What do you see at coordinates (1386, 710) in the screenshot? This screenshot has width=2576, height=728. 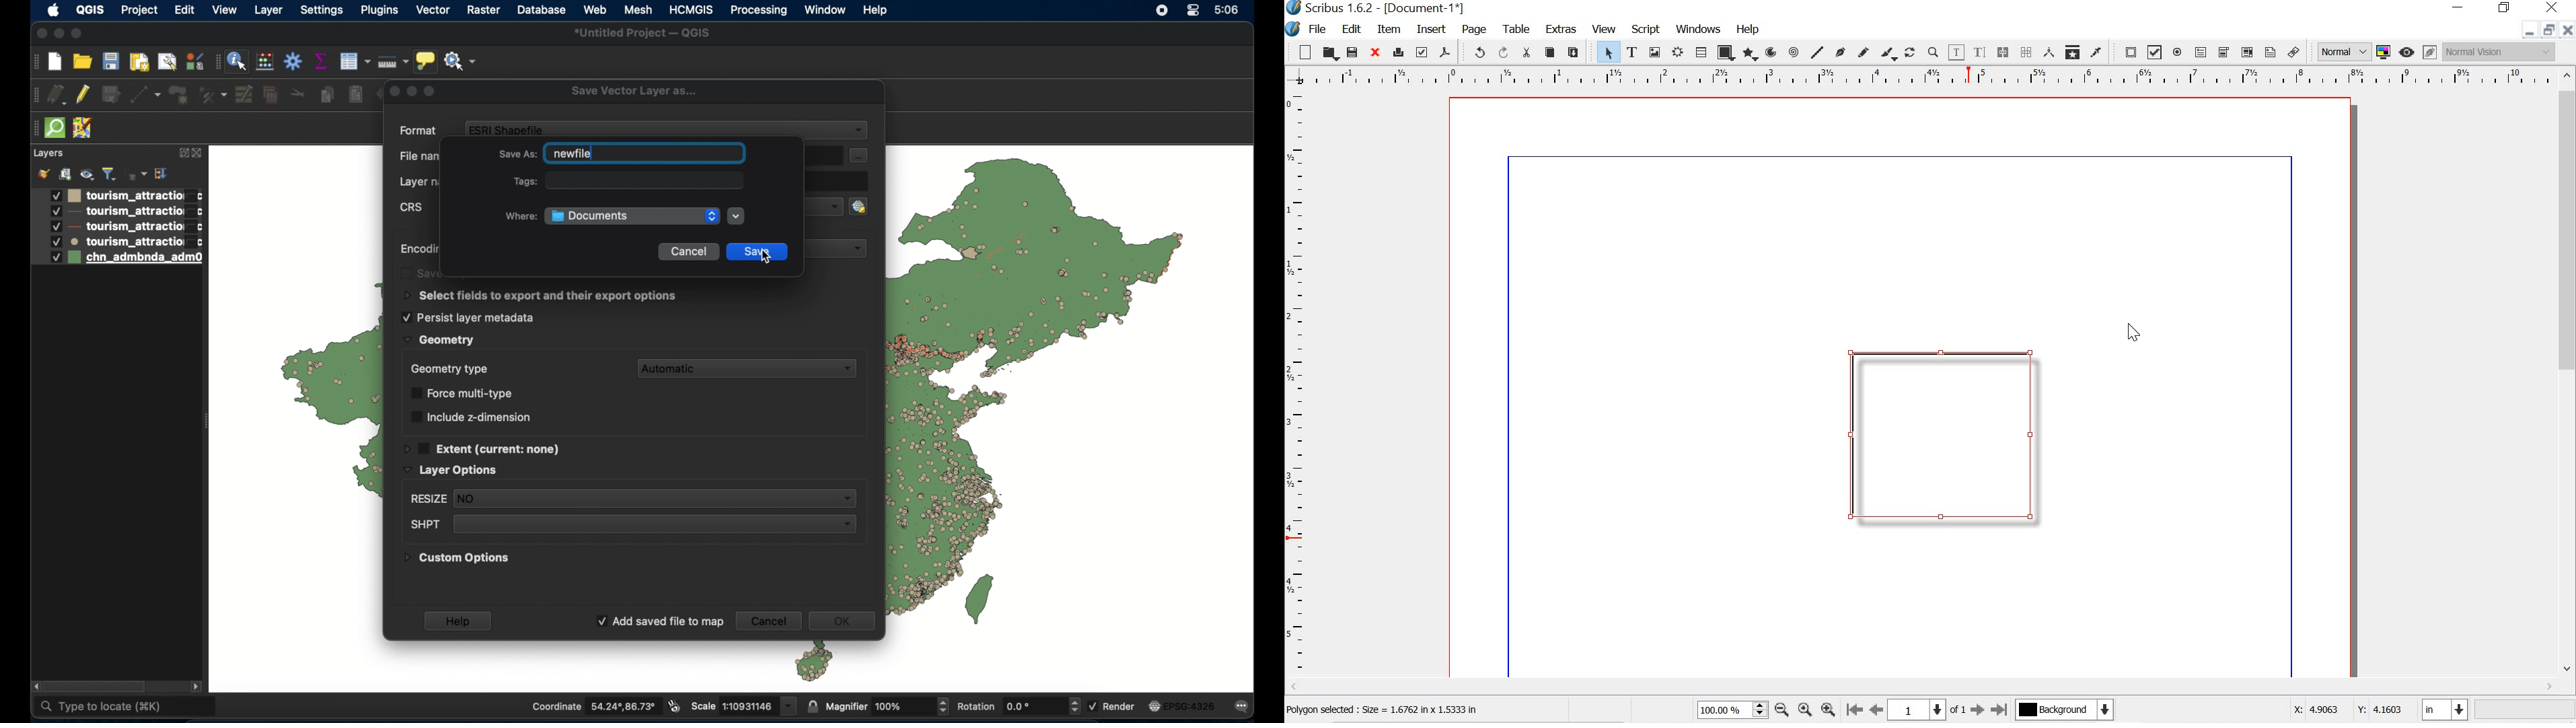 I see `Polygon selected : Size = 1.6762 in x 1.5333 in` at bounding box center [1386, 710].